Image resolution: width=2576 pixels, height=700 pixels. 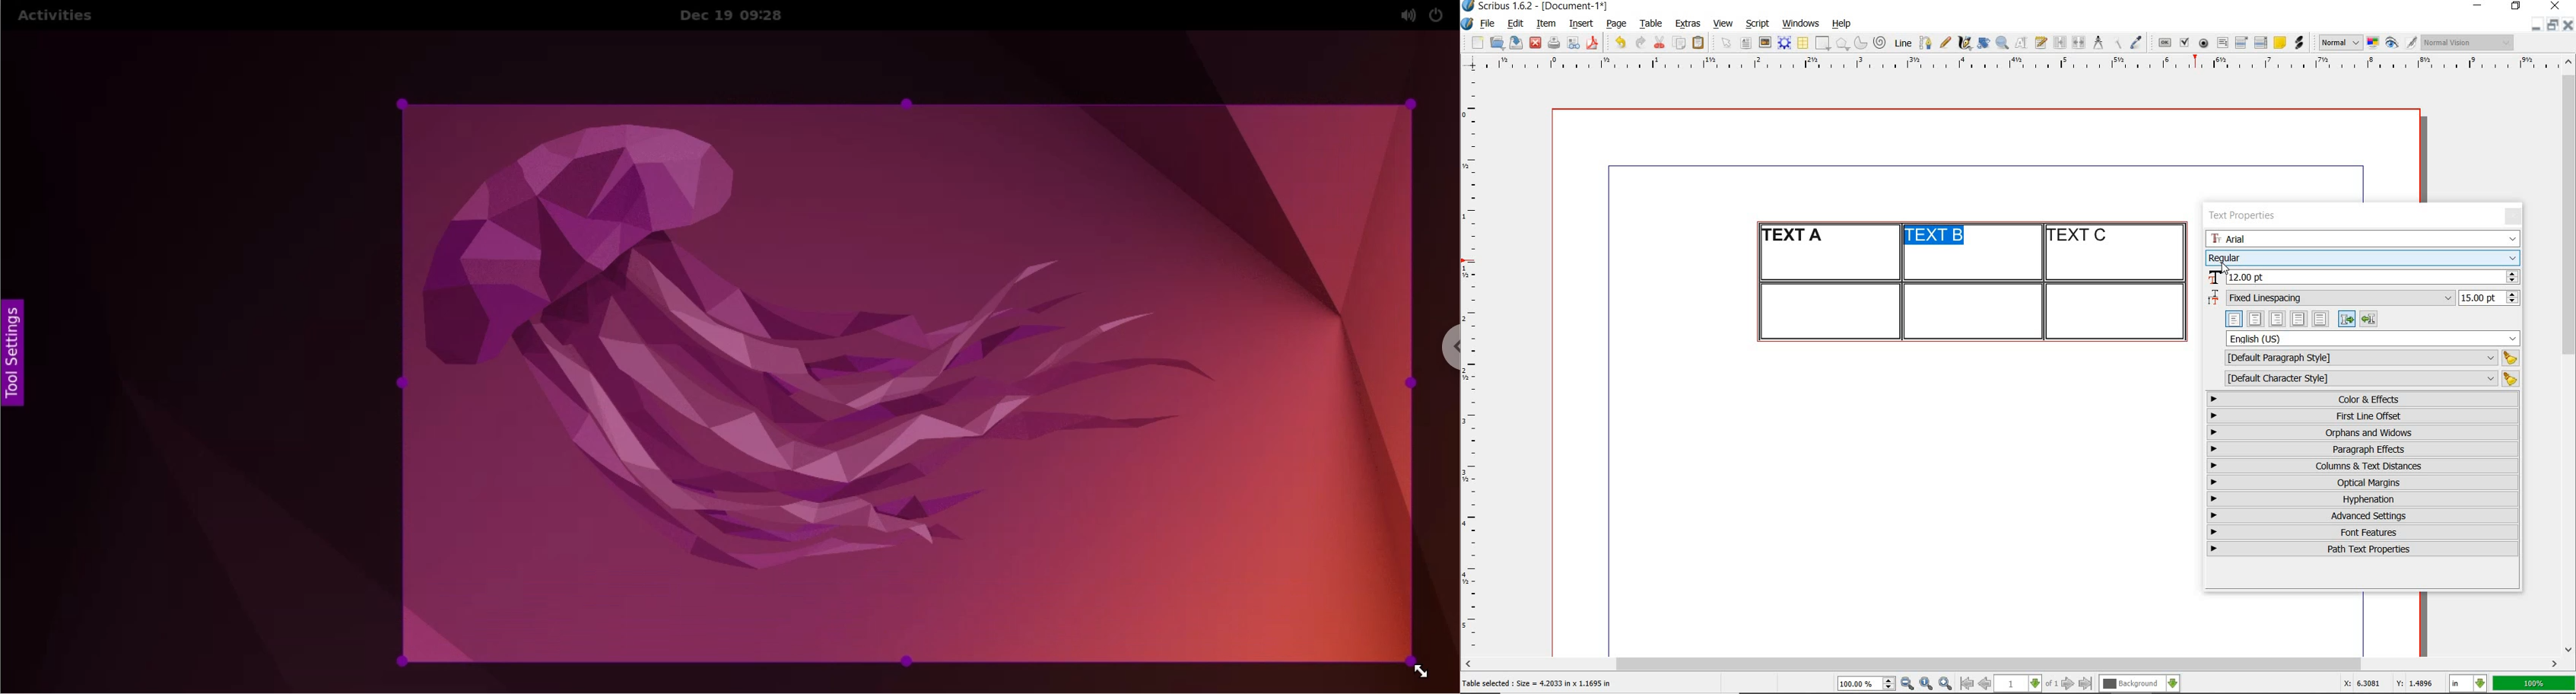 I want to click on fixed linespacing, so click(x=2364, y=298).